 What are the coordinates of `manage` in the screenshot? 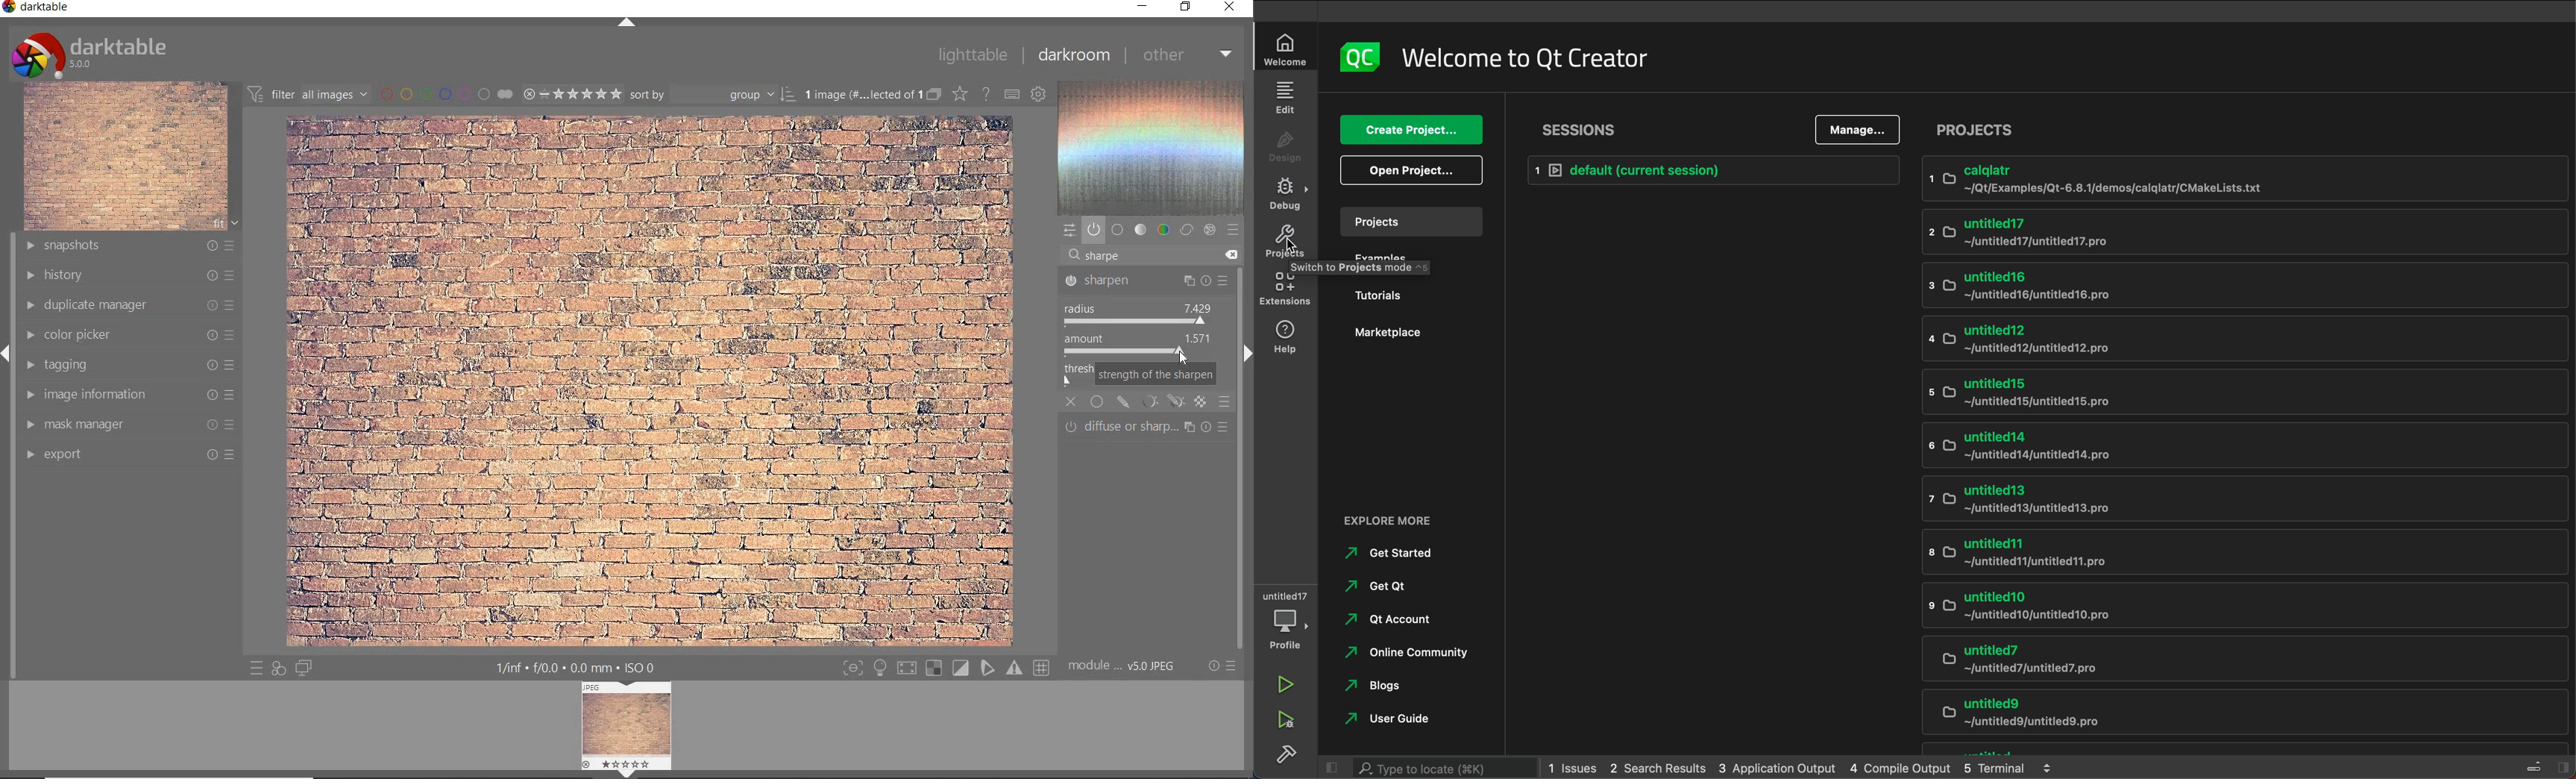 It's located at (1856, 132).